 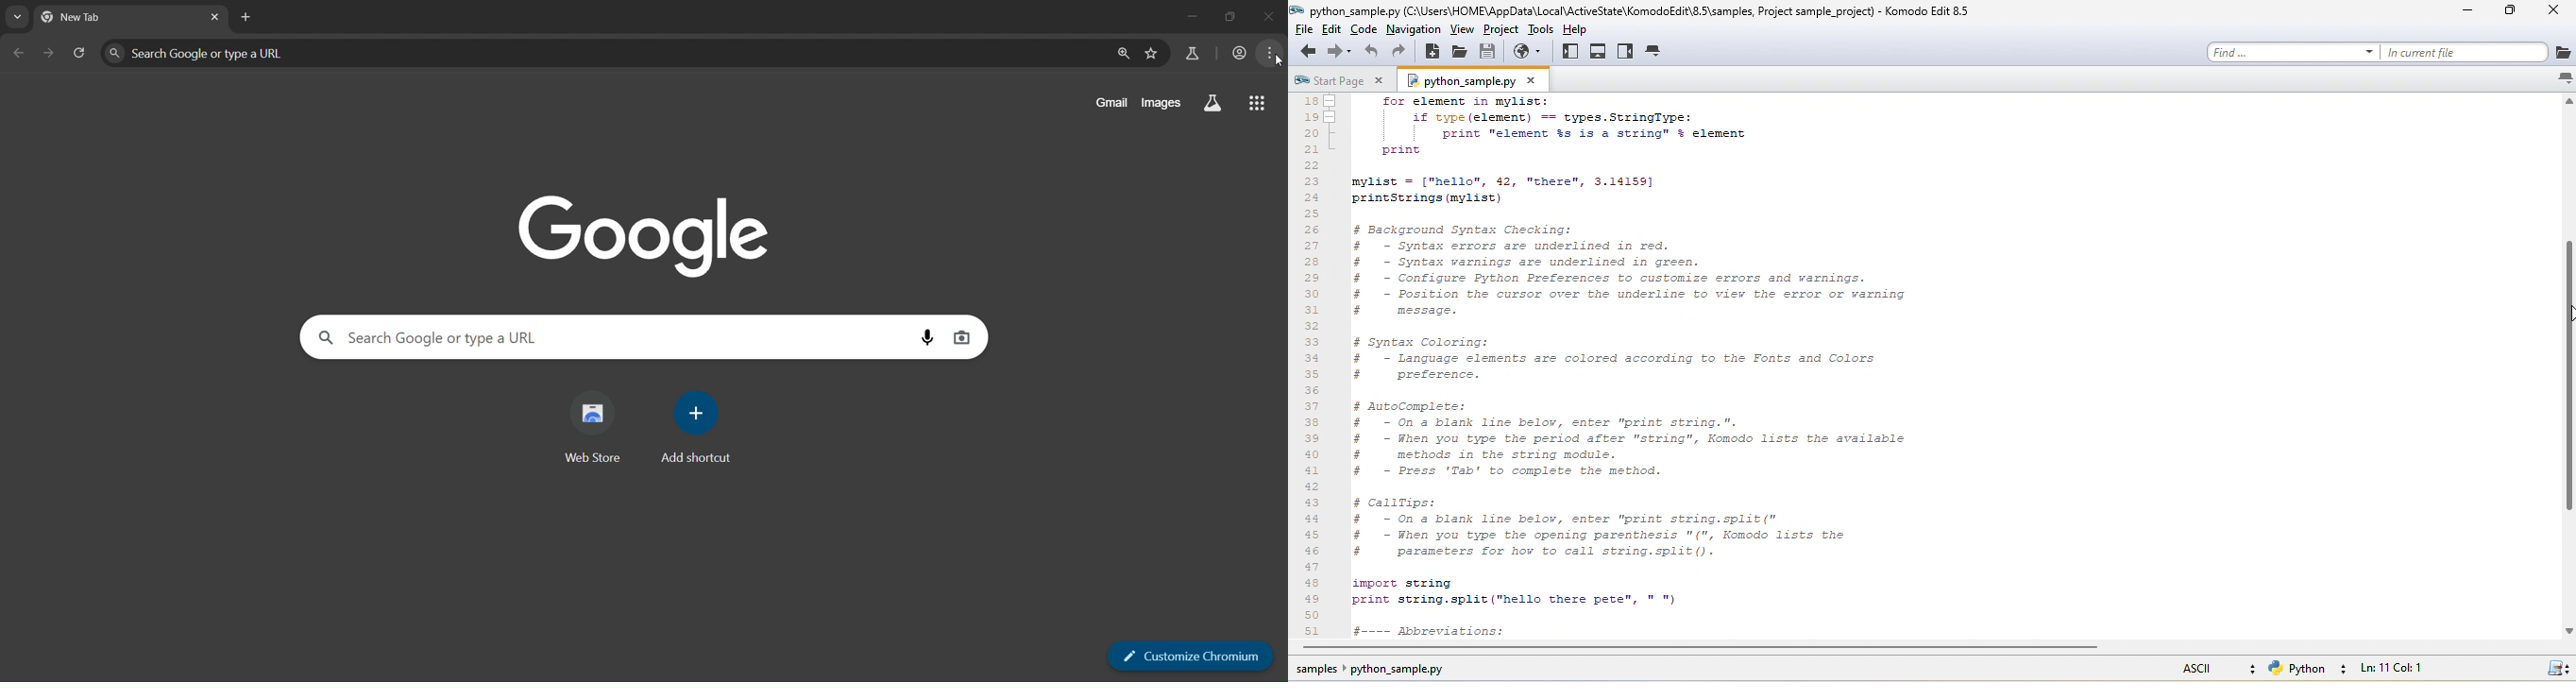 What do you see at coordinates (1314, 366) in the screenshot?
I see `line number` at bounding box center [1314, 366].